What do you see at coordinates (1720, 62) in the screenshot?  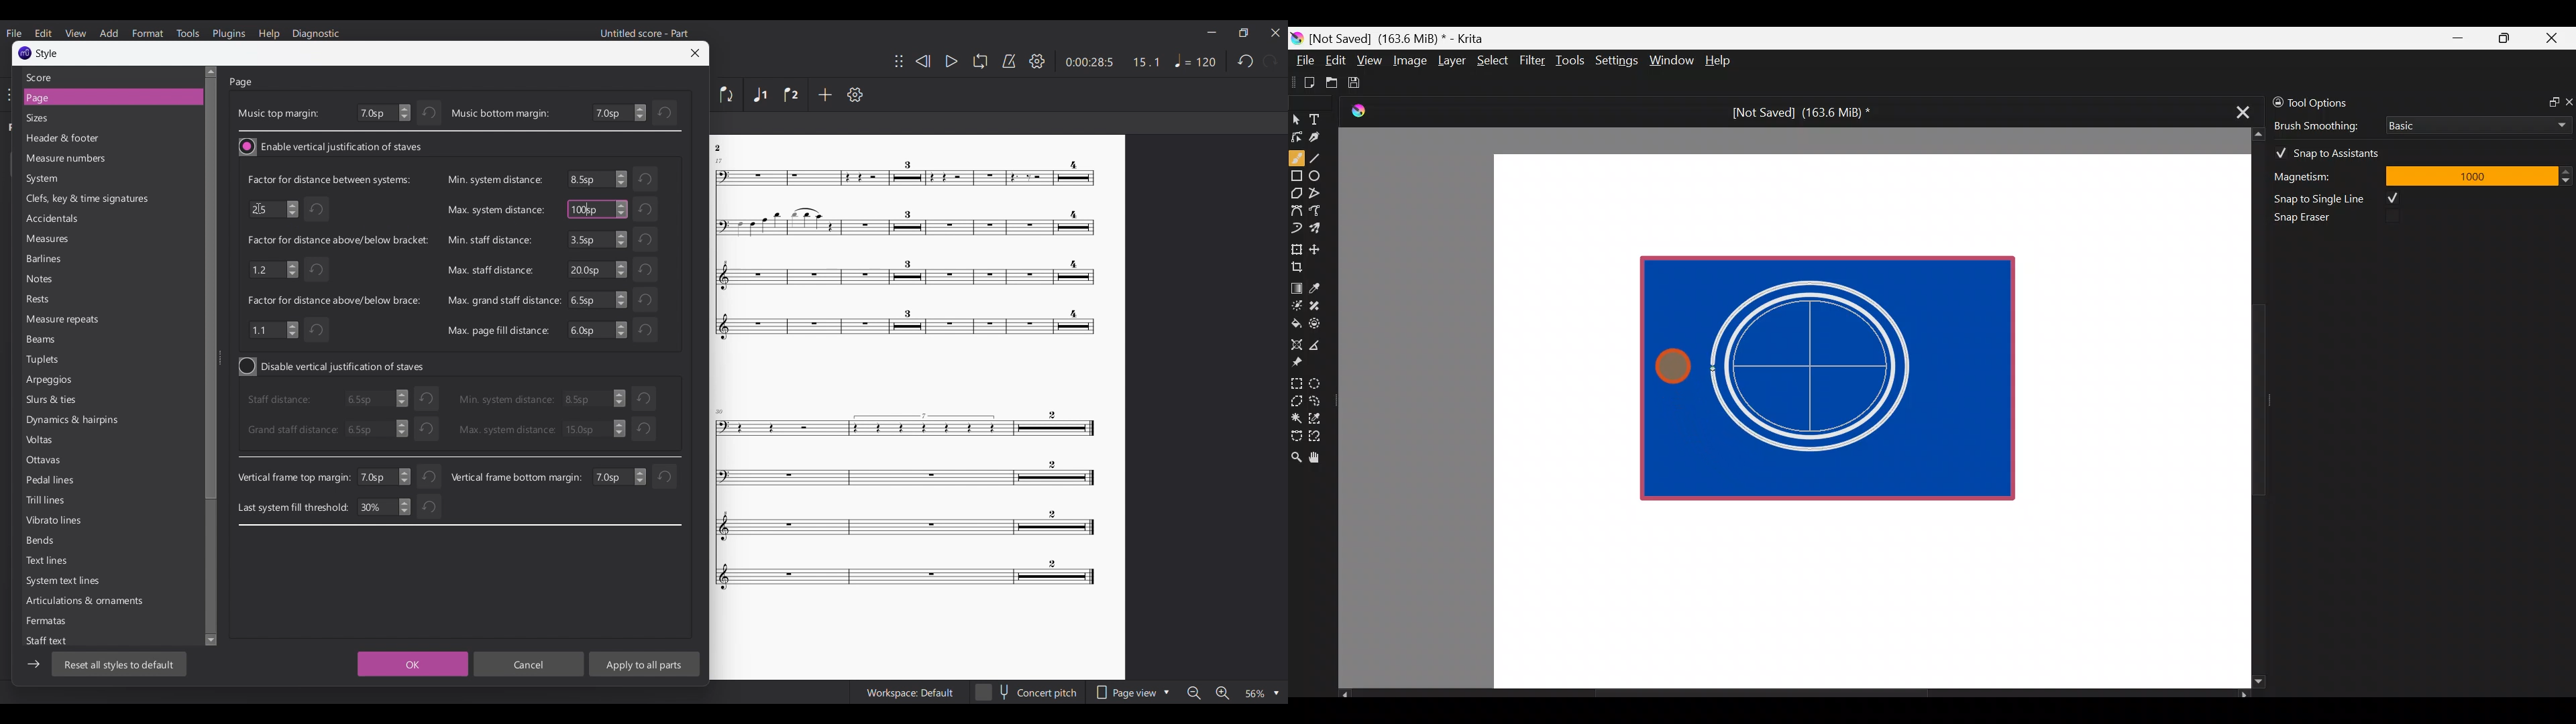 I see `Help` at bounding box center [1720, 62].